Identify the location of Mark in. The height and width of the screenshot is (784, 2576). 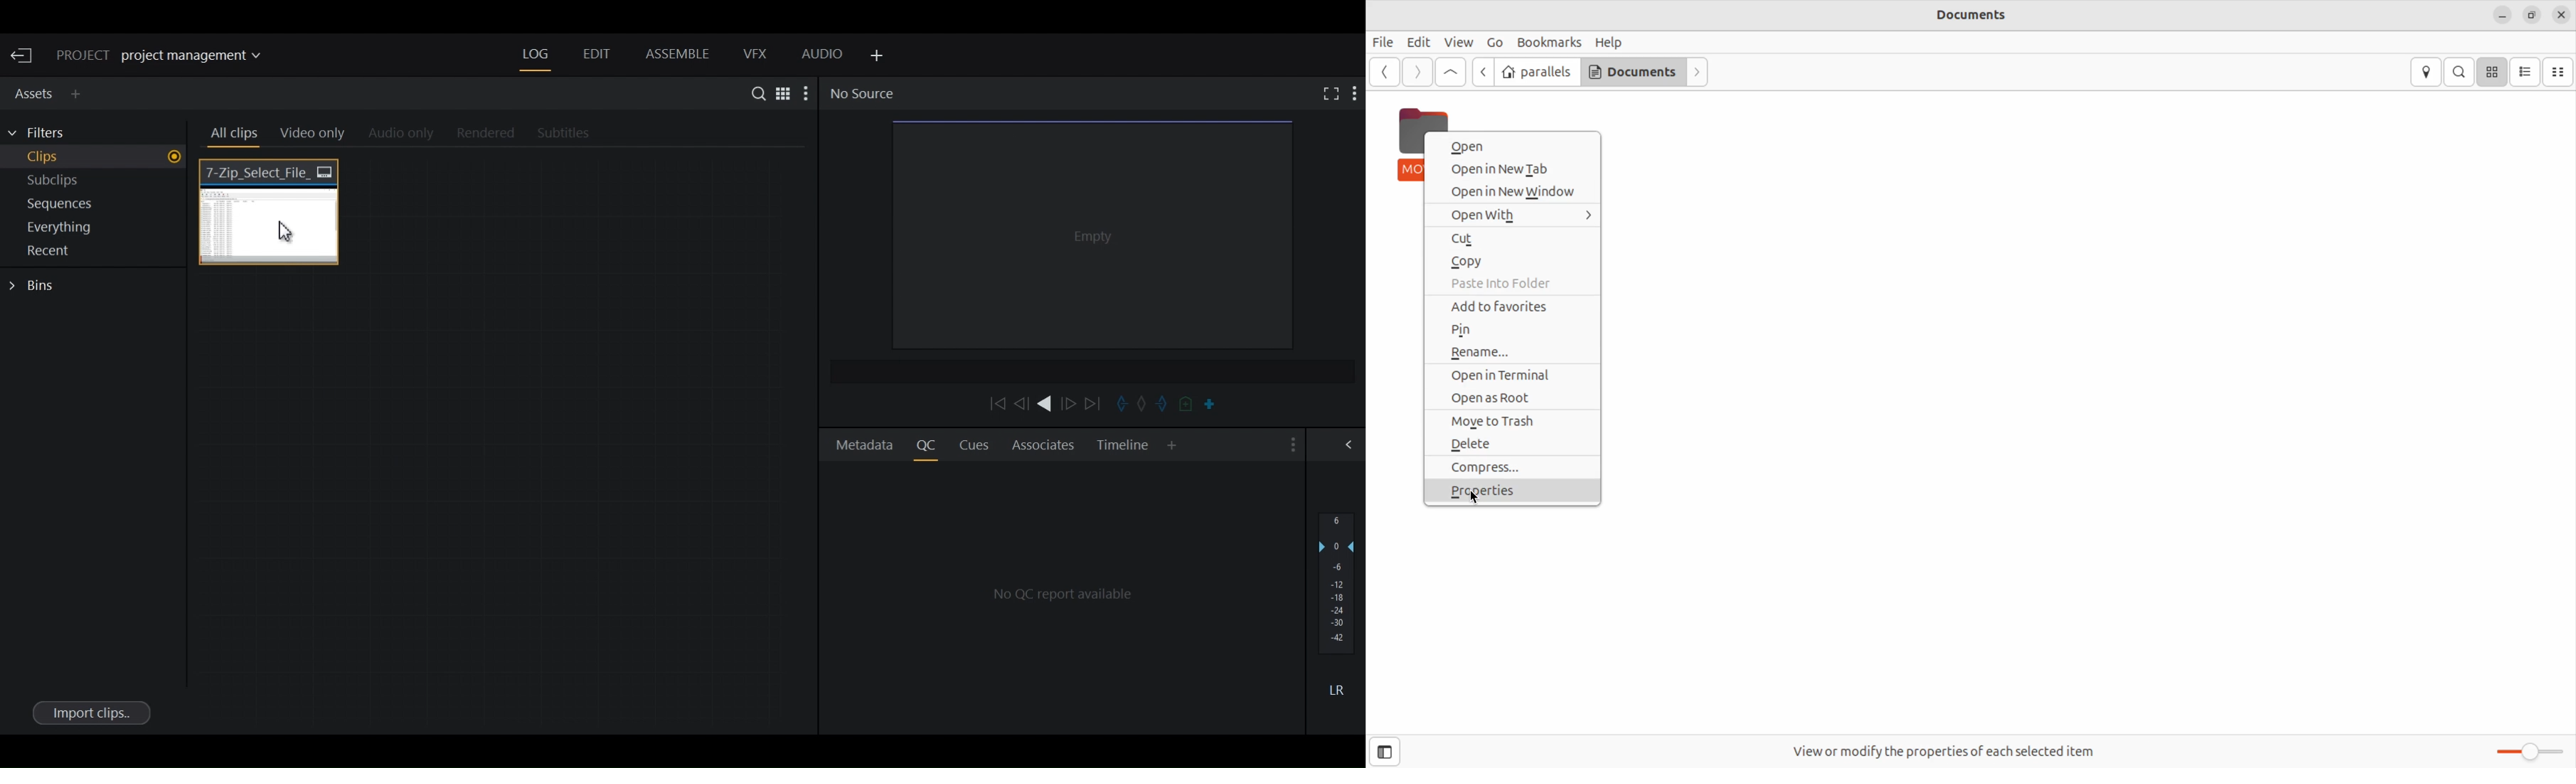
(1119, 403).